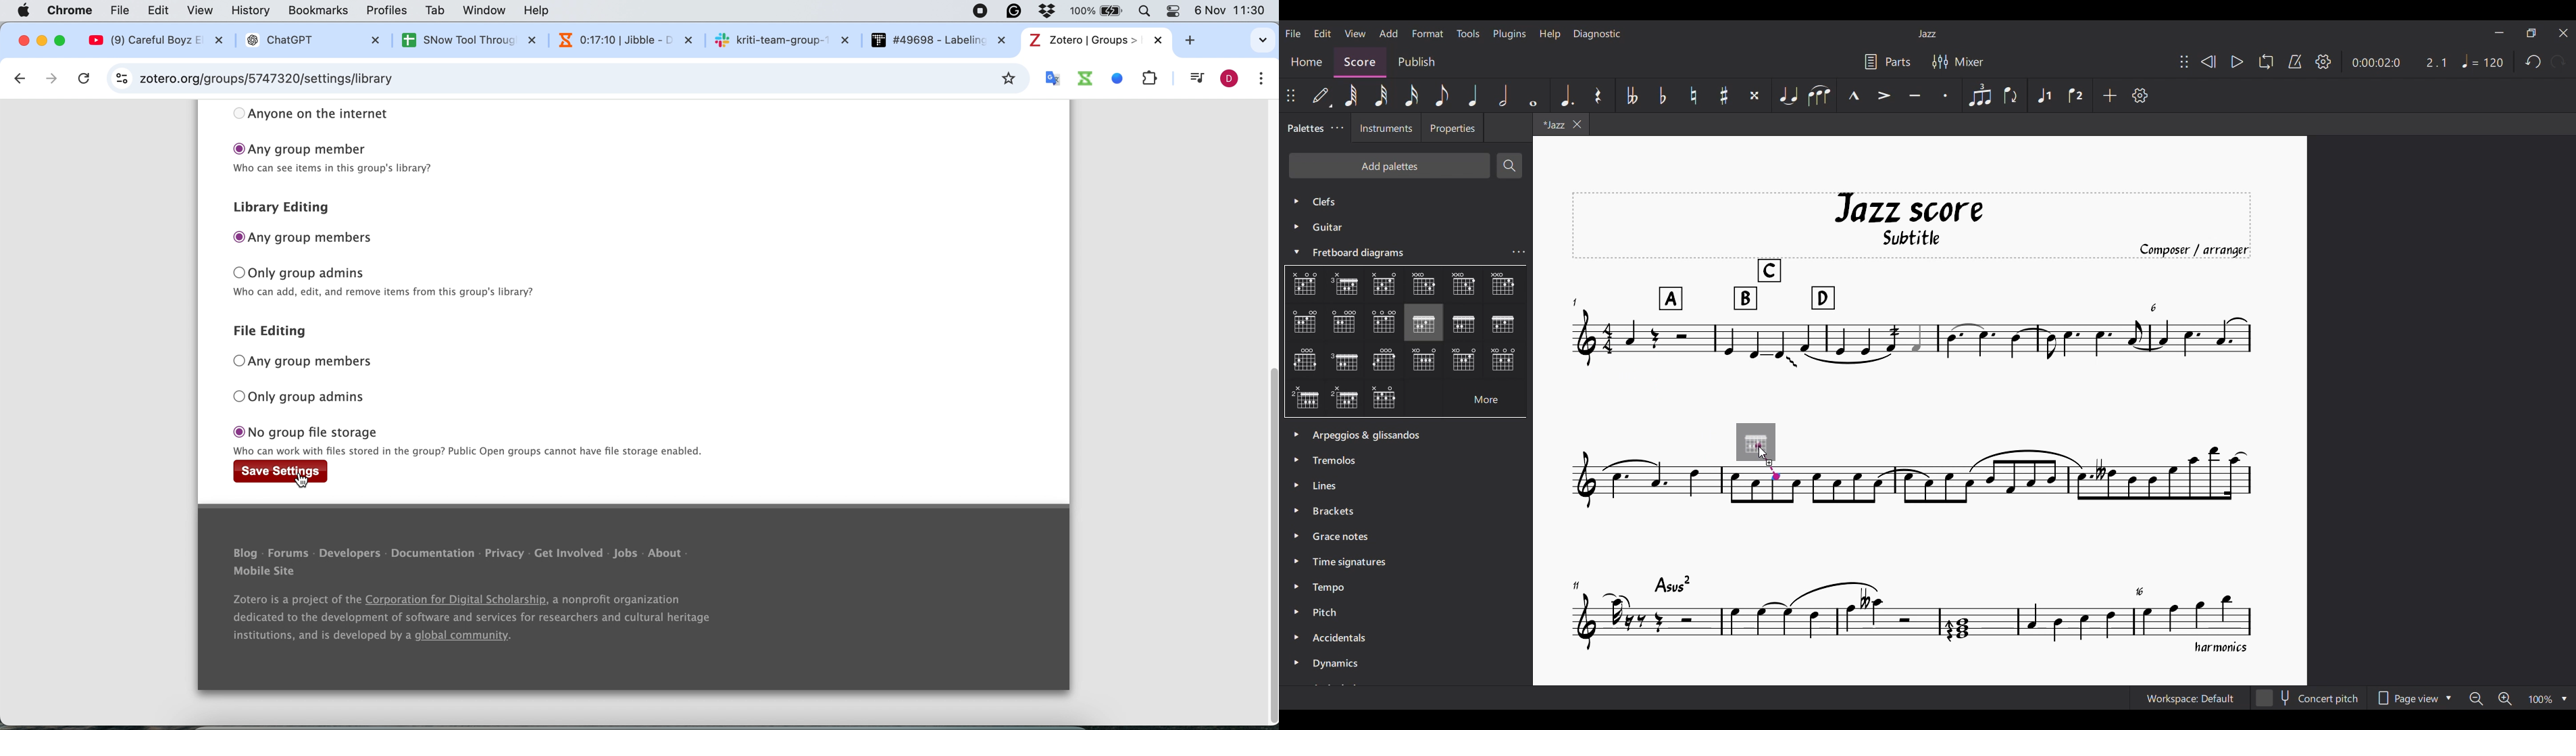 The width and height of the screenshot is (2576, 756). I want to click on view, so click(202, 10).